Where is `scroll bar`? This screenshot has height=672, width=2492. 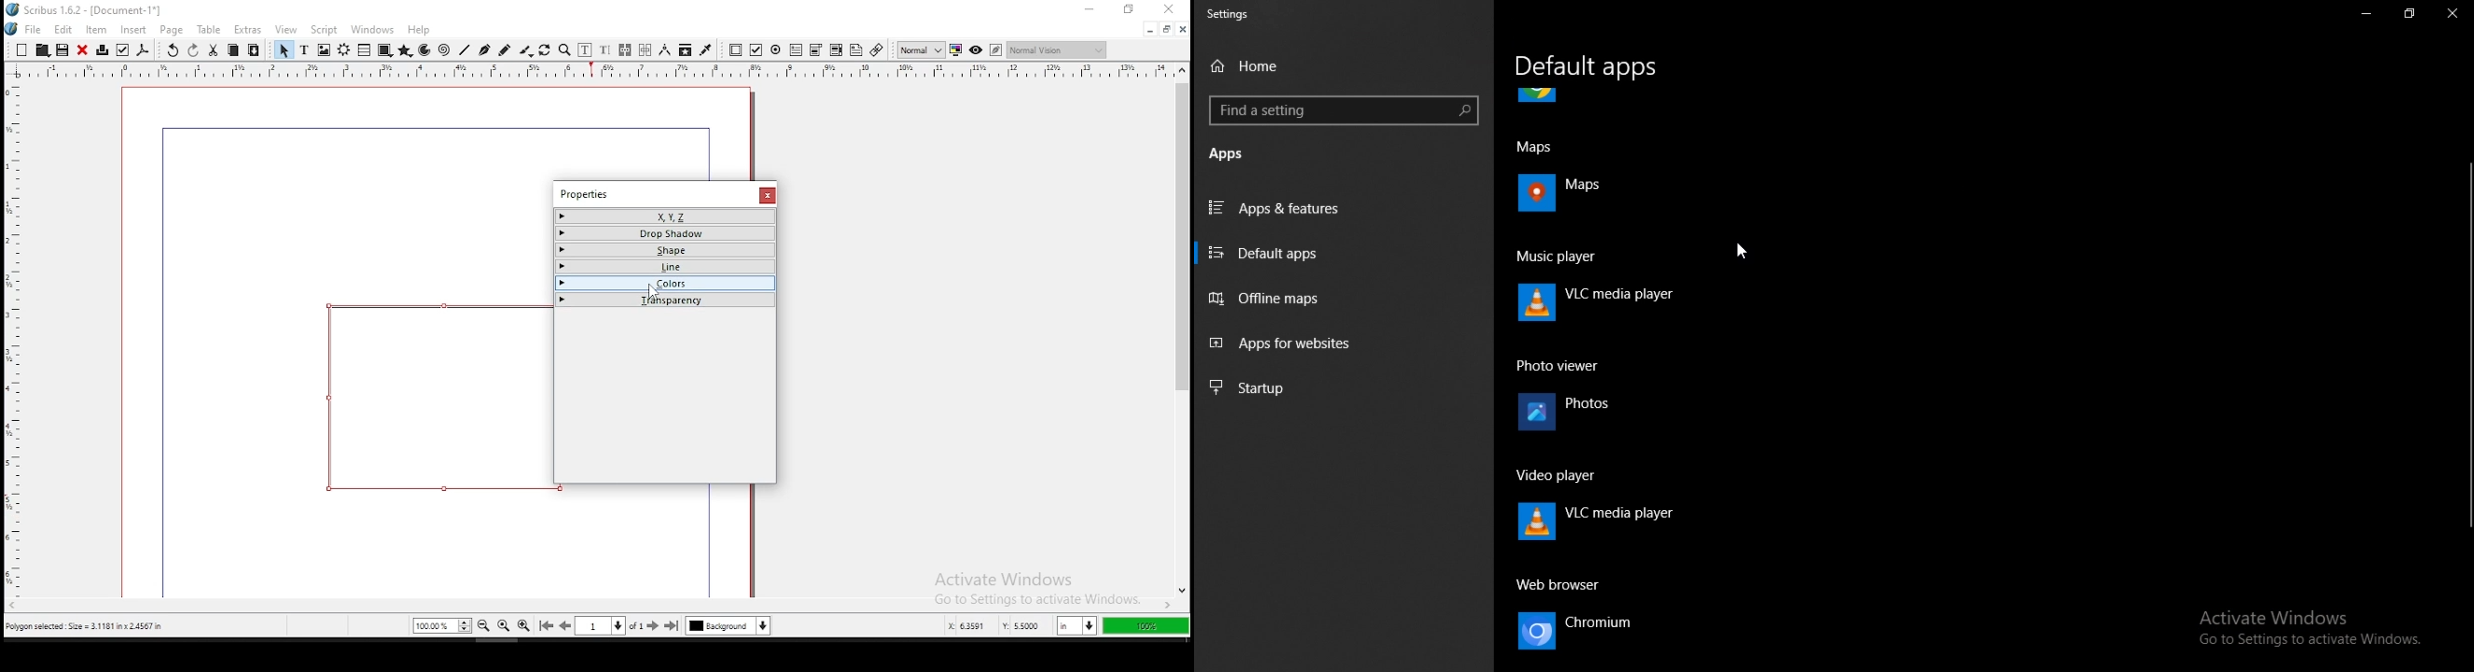
scroll bar is located at coordinates (1182, 330).